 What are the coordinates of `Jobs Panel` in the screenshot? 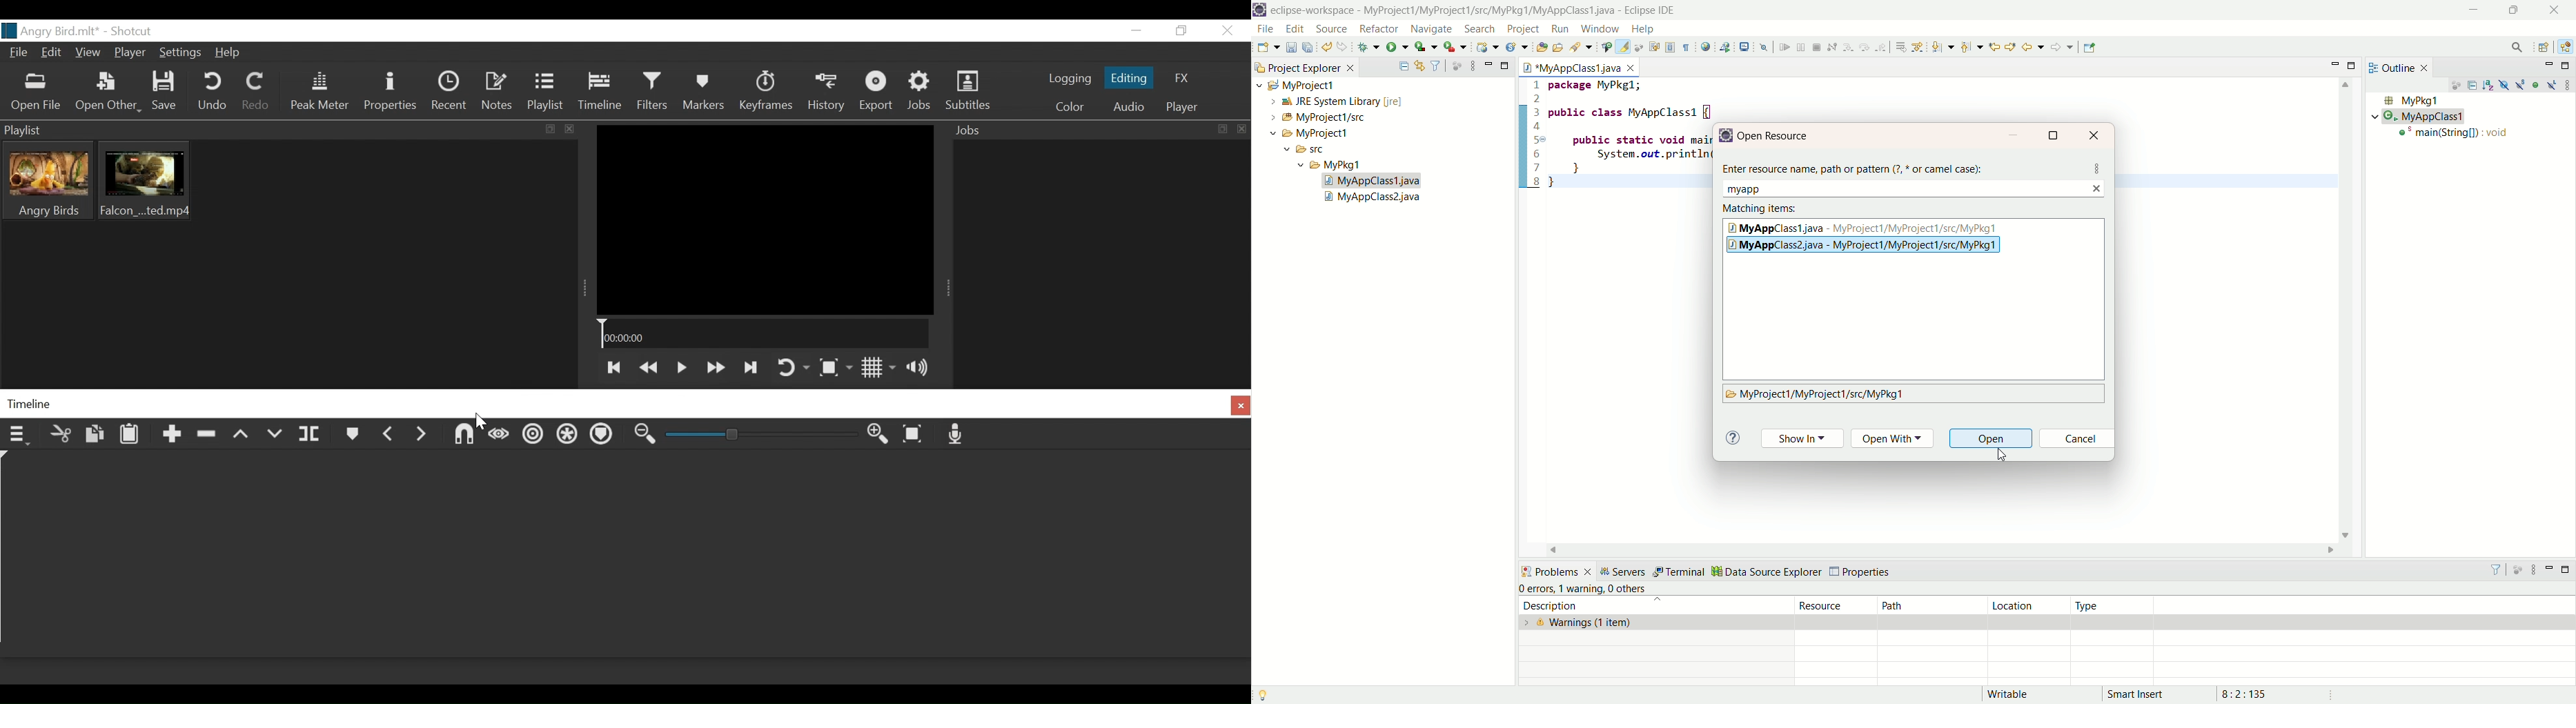 It's located at (1101, 261).